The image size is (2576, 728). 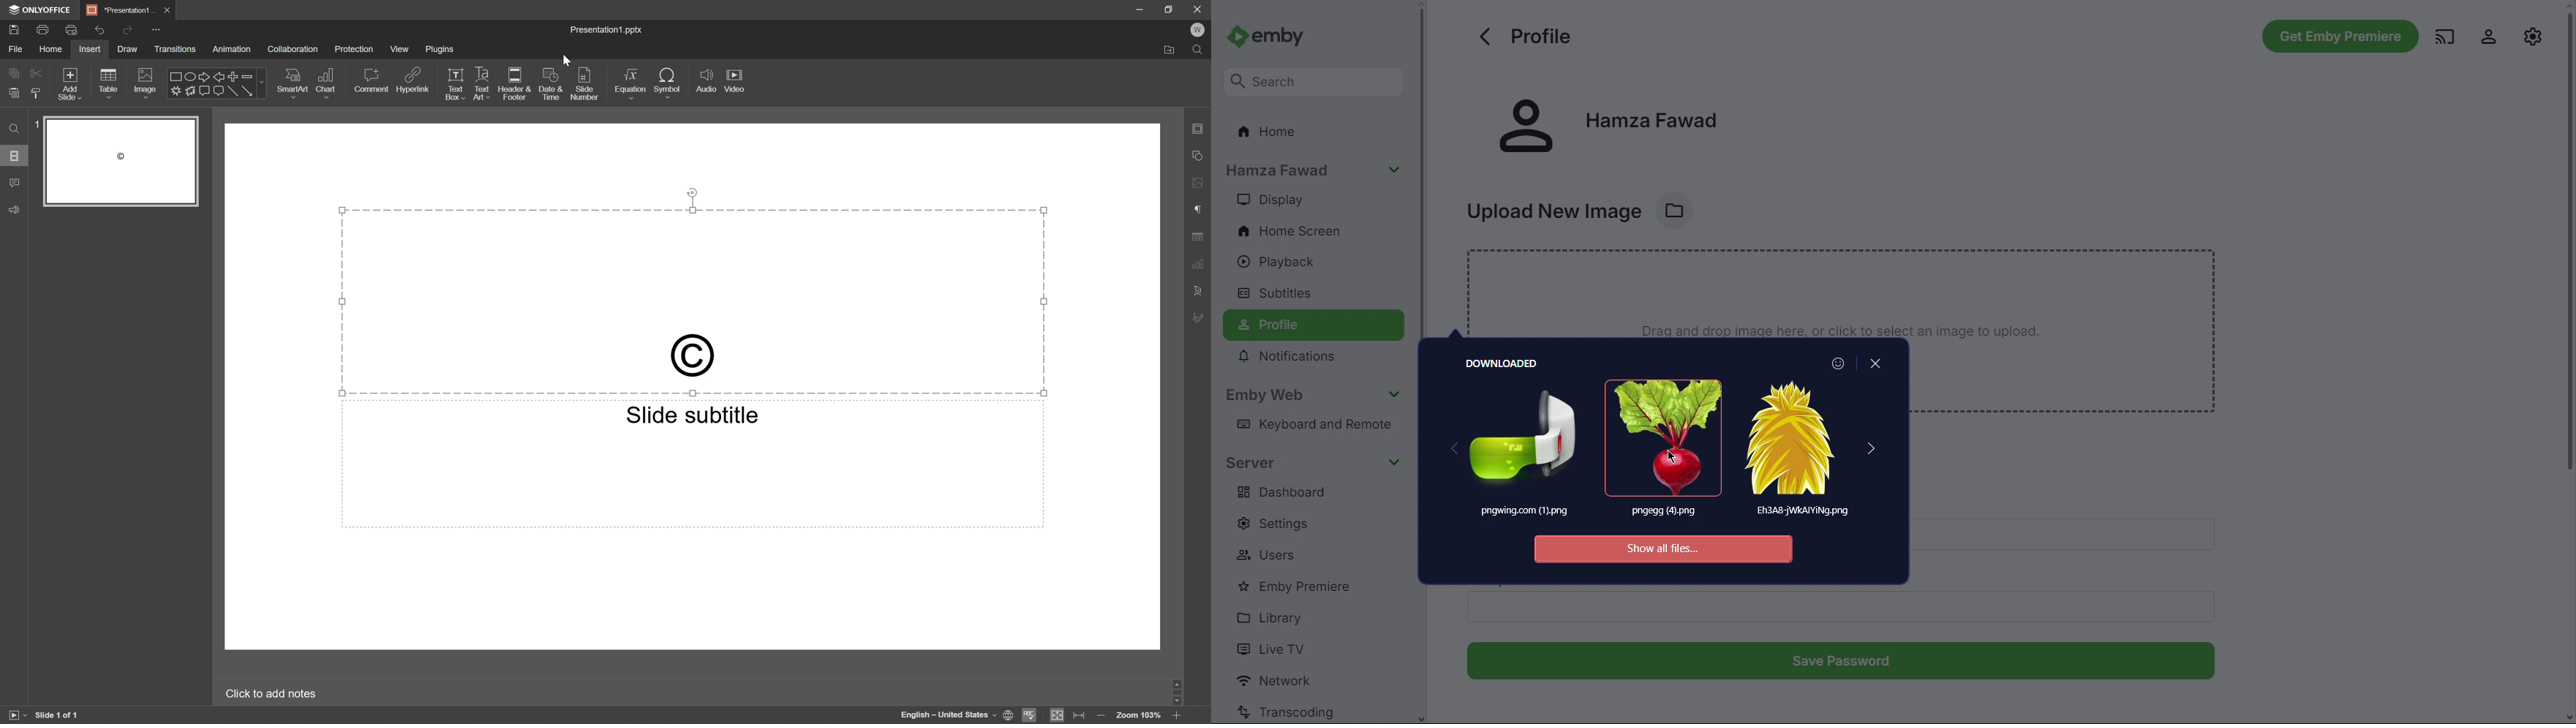 I want to click on Text Art, so click(x=480, y=82).